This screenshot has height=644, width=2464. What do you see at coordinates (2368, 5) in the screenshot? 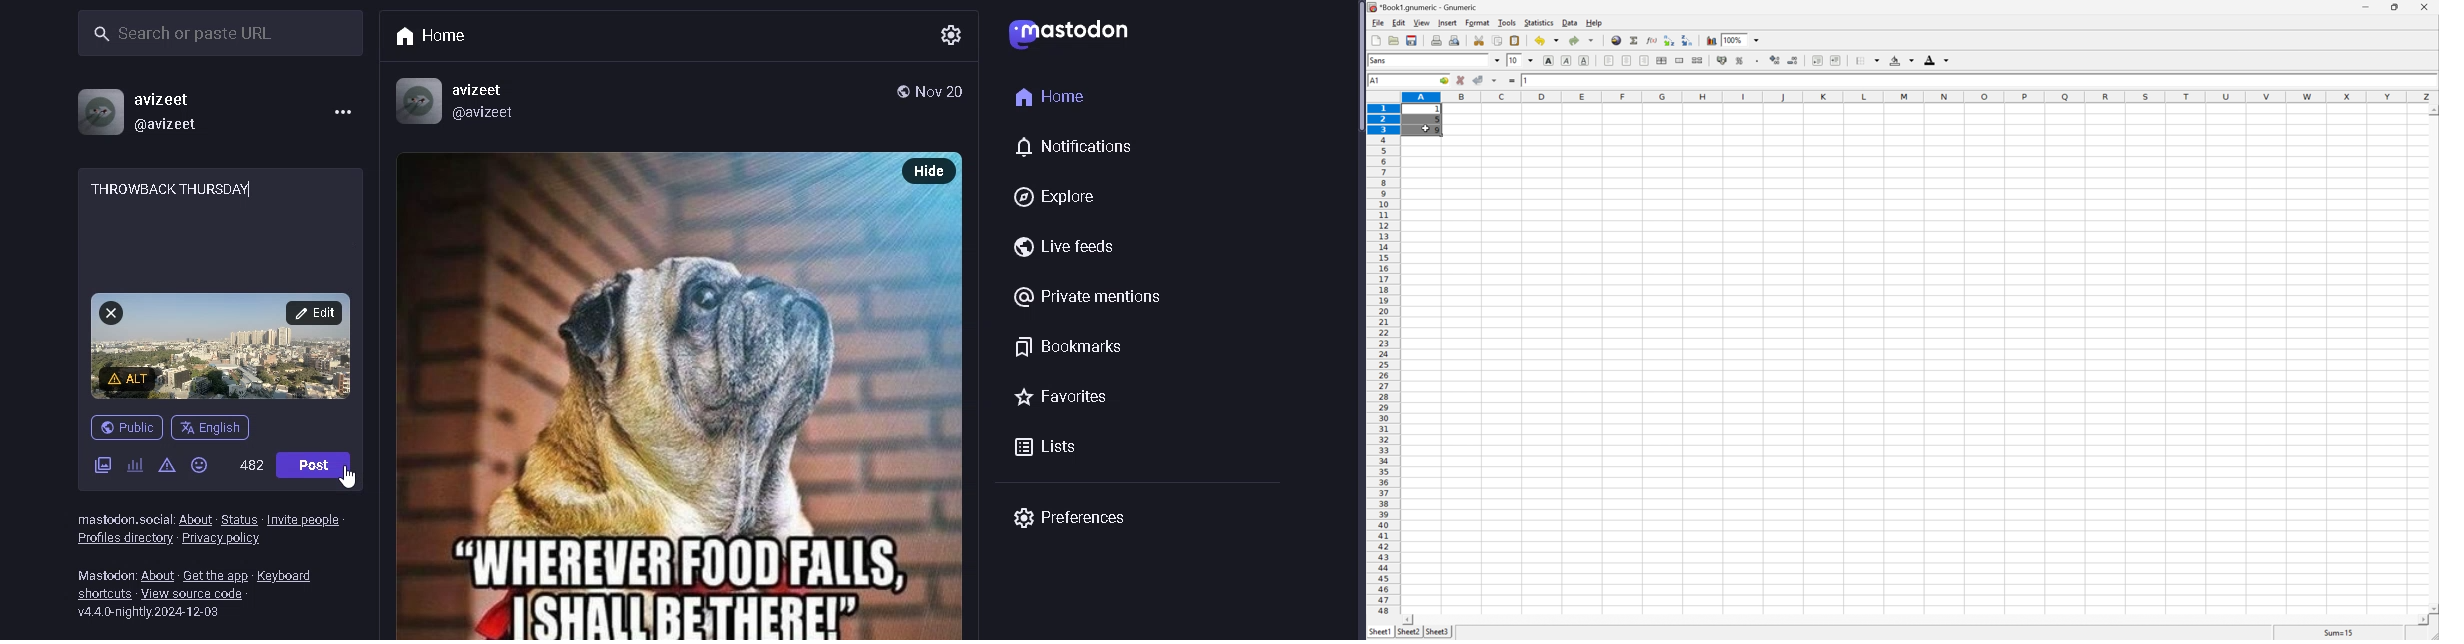
I see `minimize` at bounding box center [2368, 5].